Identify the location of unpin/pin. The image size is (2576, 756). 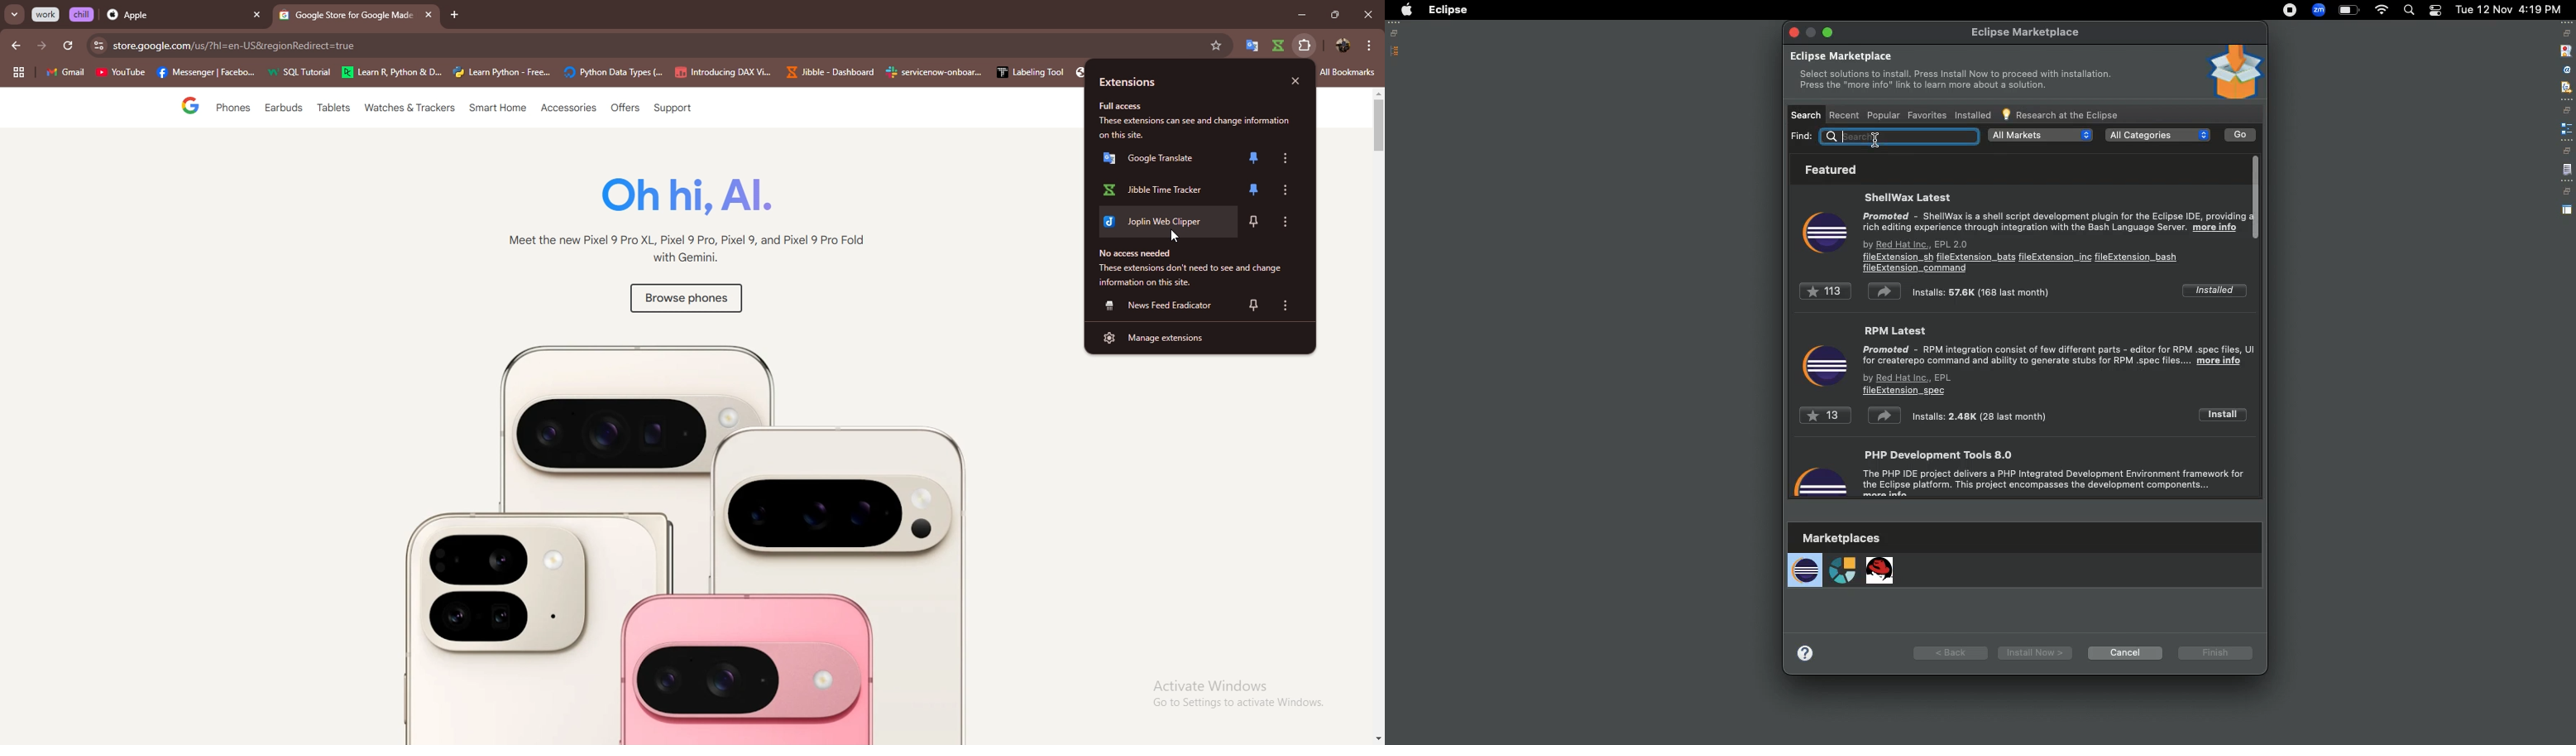
(1253, 191).